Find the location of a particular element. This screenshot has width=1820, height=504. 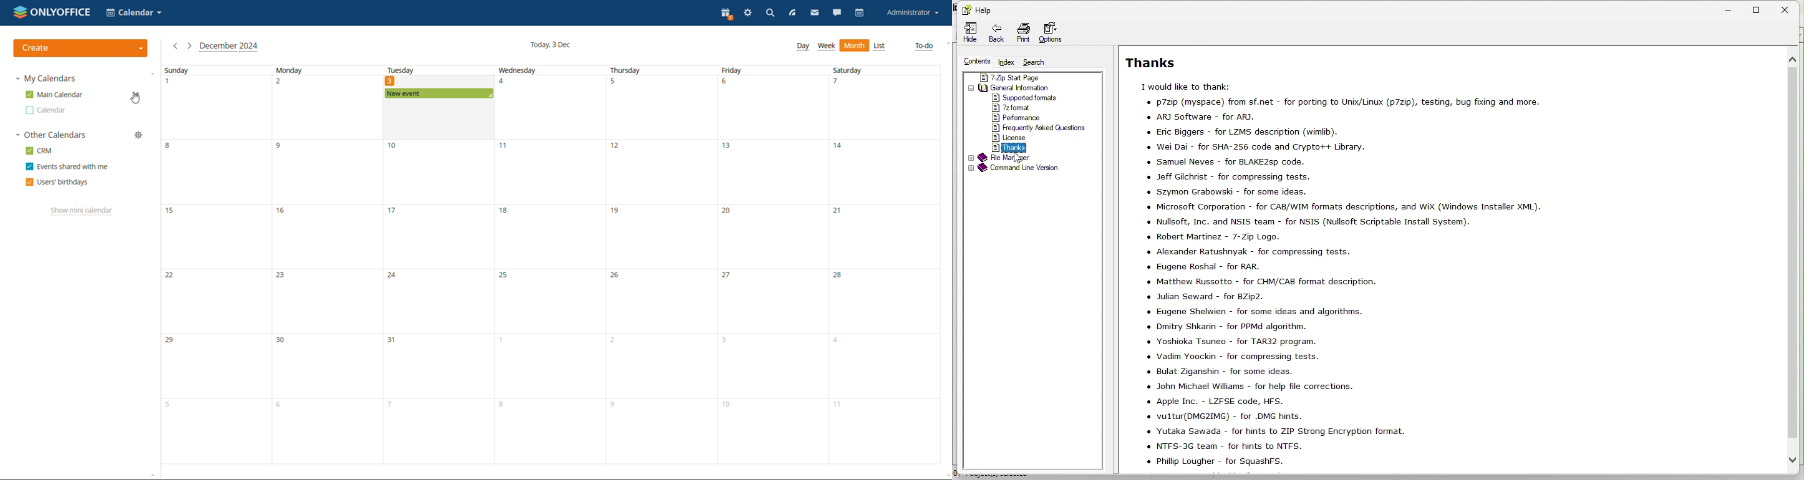

help is located at coordinates (977, 10).